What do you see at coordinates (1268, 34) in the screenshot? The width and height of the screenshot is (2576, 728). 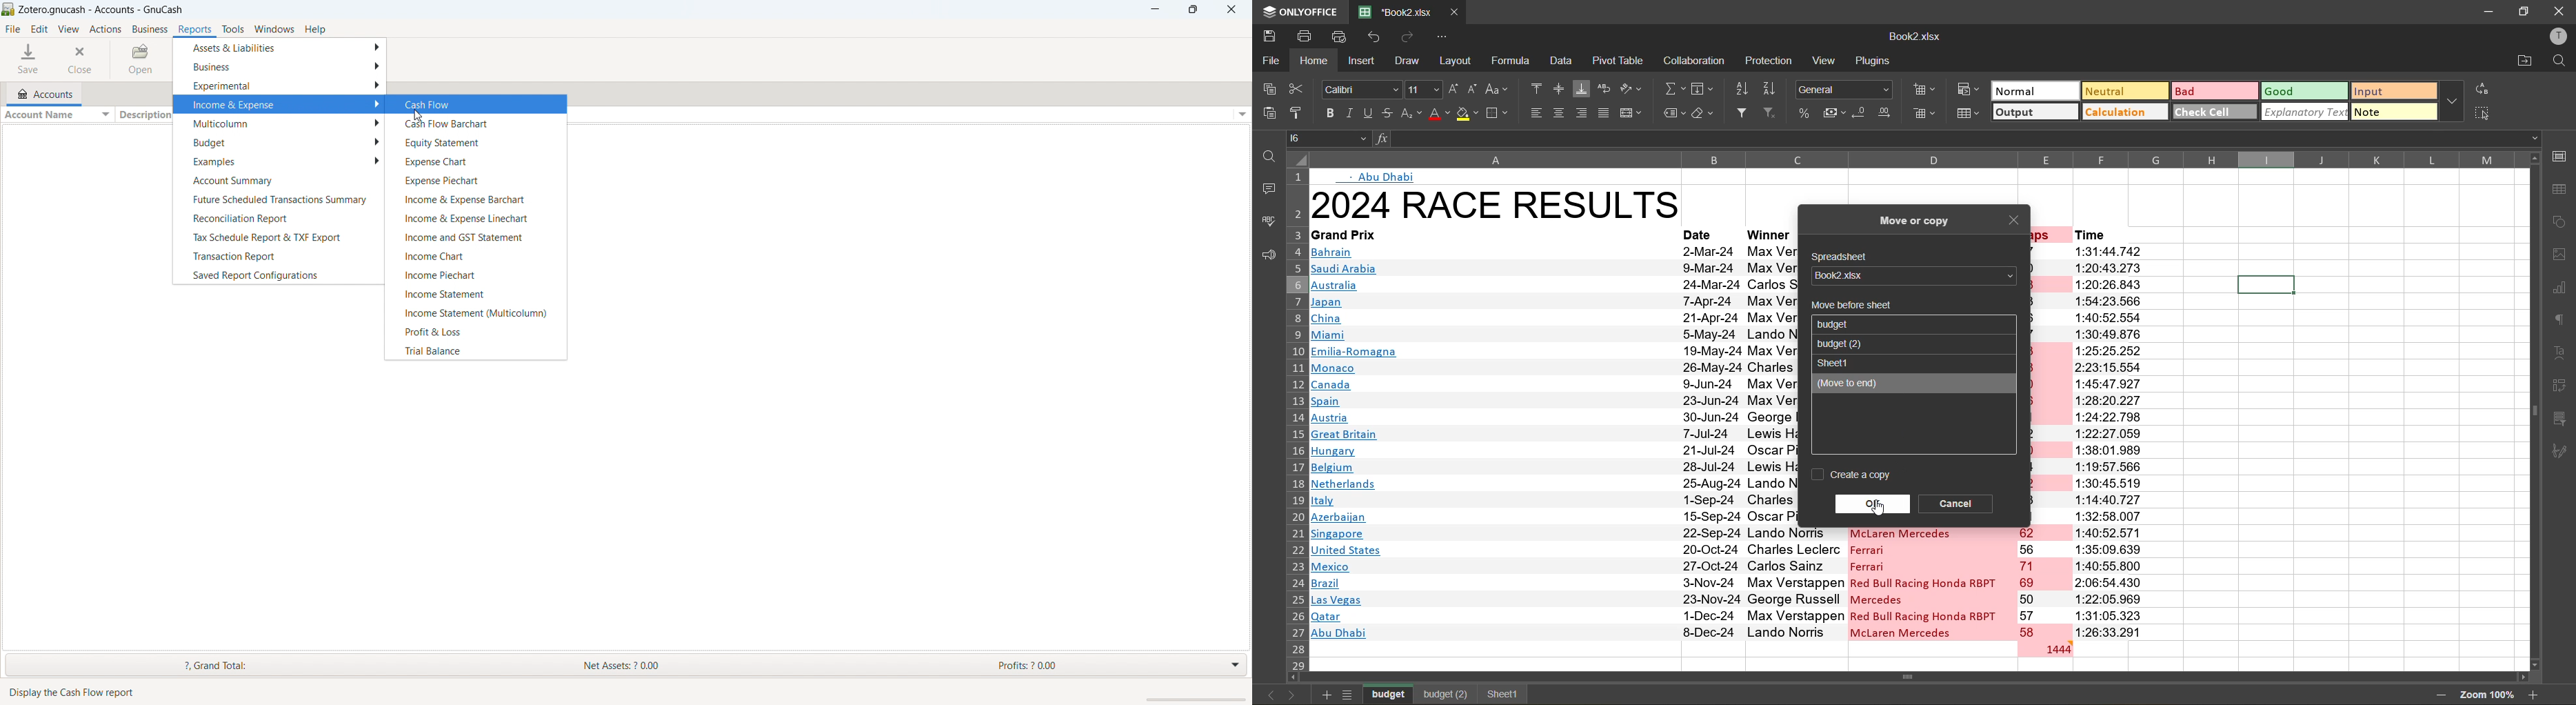 I see `save` at bounding box center [1268, 34].